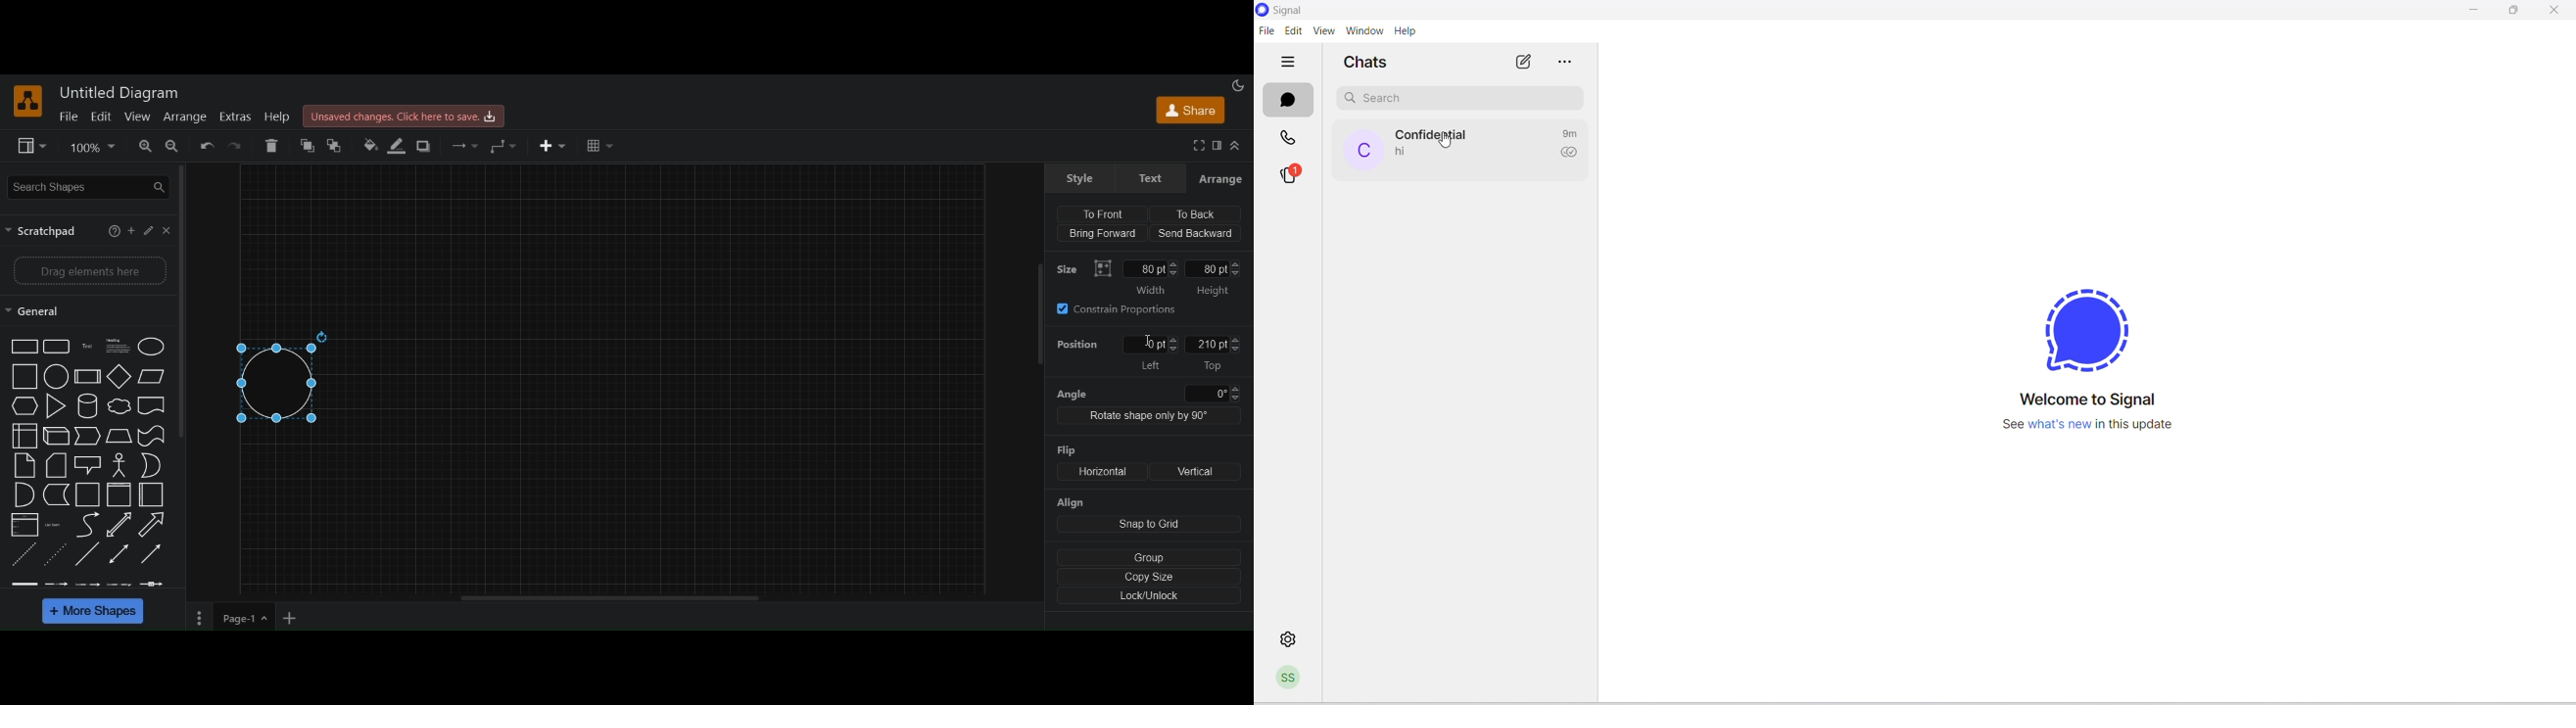 This screenshot has width=2576, height=728. What do you see at coordinates (273, 145) in the screenshot?
I see `delete` at bounding box center [273, 145].